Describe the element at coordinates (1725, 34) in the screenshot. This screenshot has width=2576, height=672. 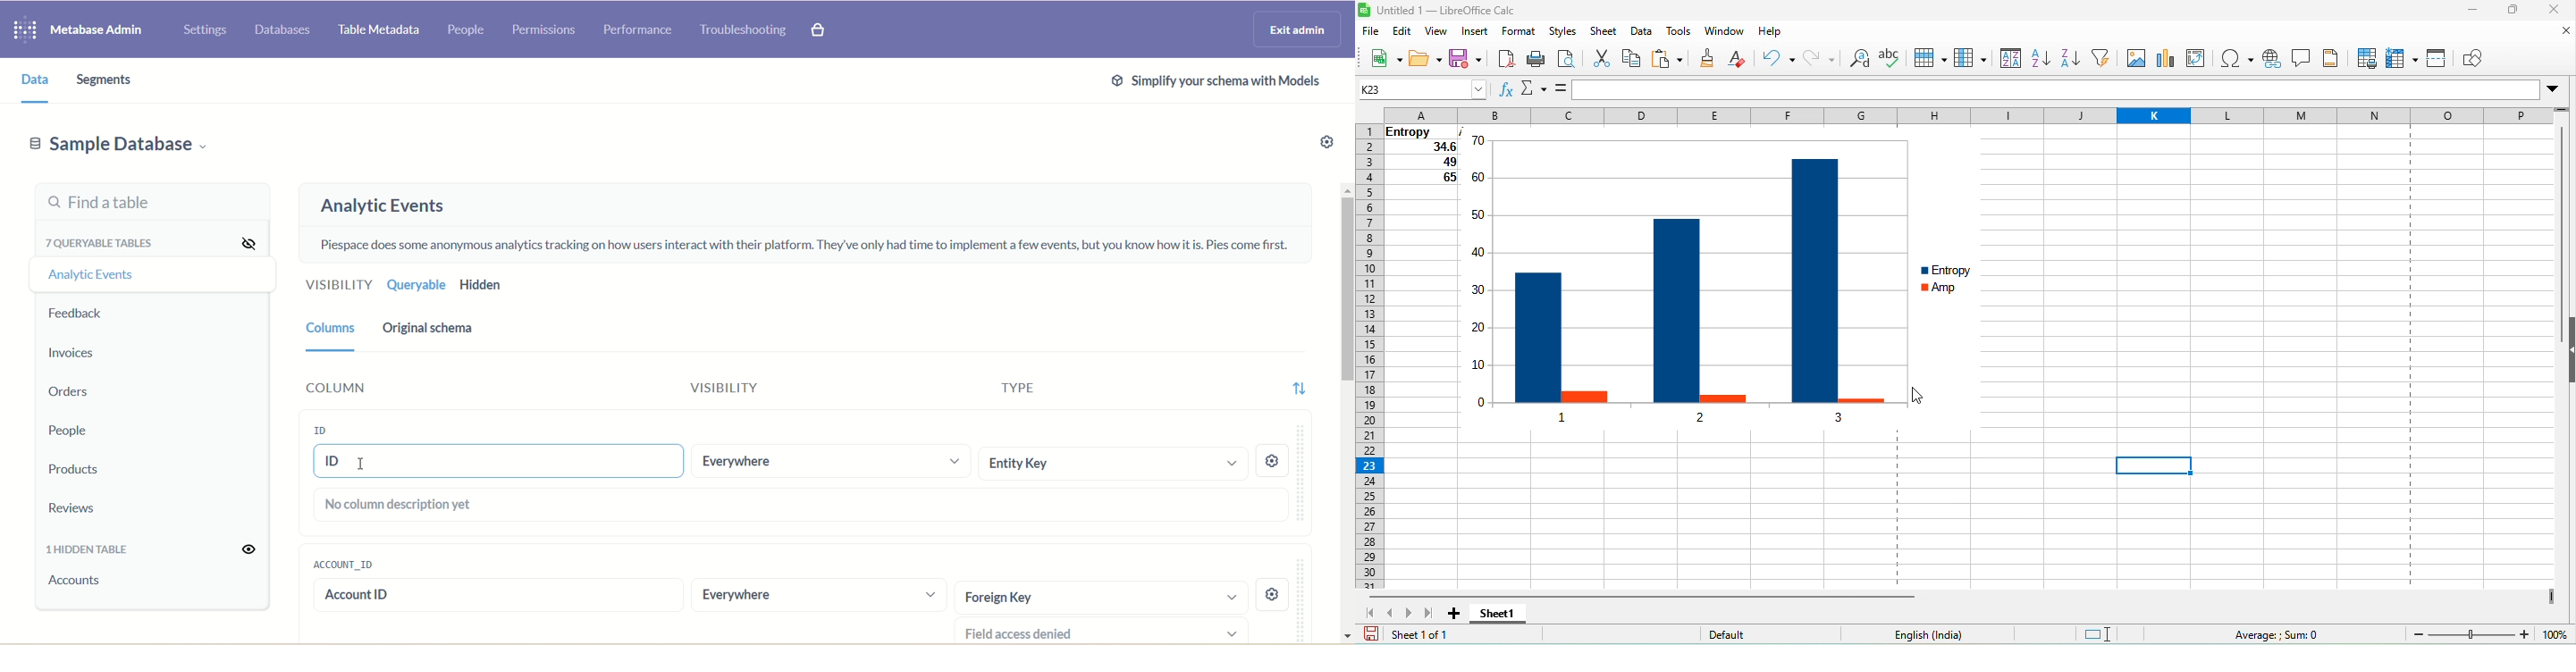
I see `window` at that location.